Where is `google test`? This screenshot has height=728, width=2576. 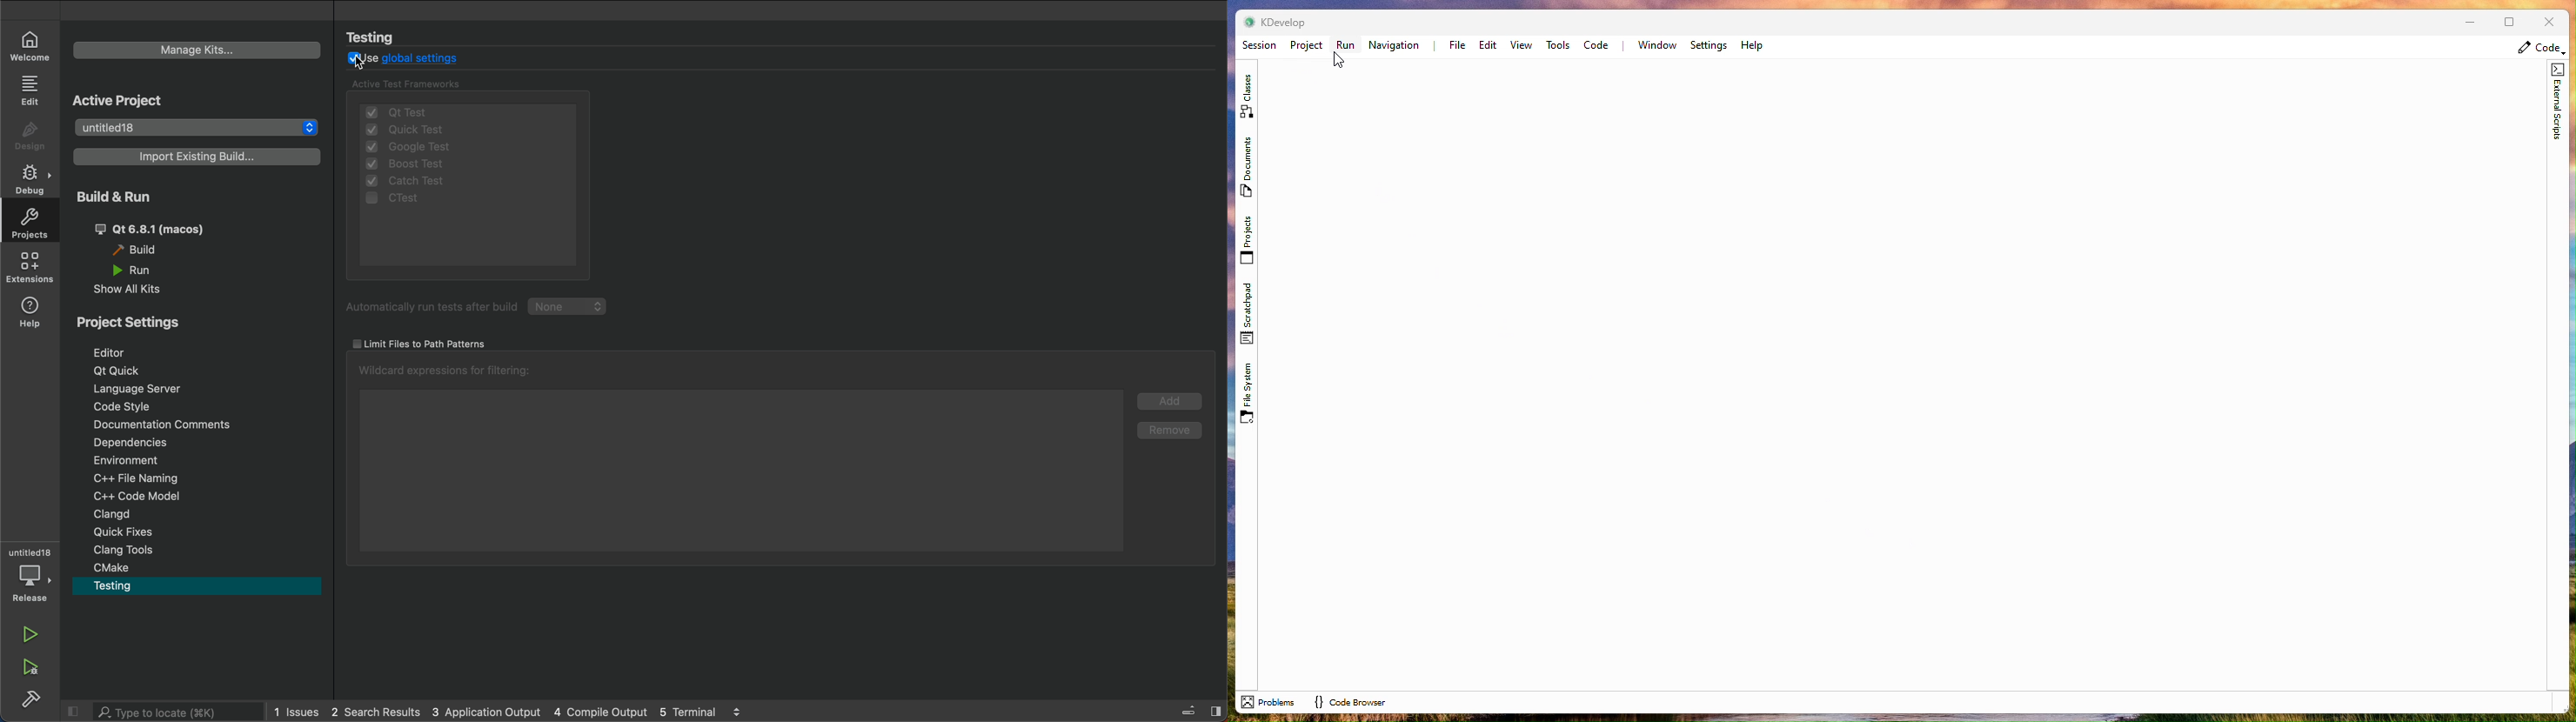
google test is located at coordinates (411, 147).